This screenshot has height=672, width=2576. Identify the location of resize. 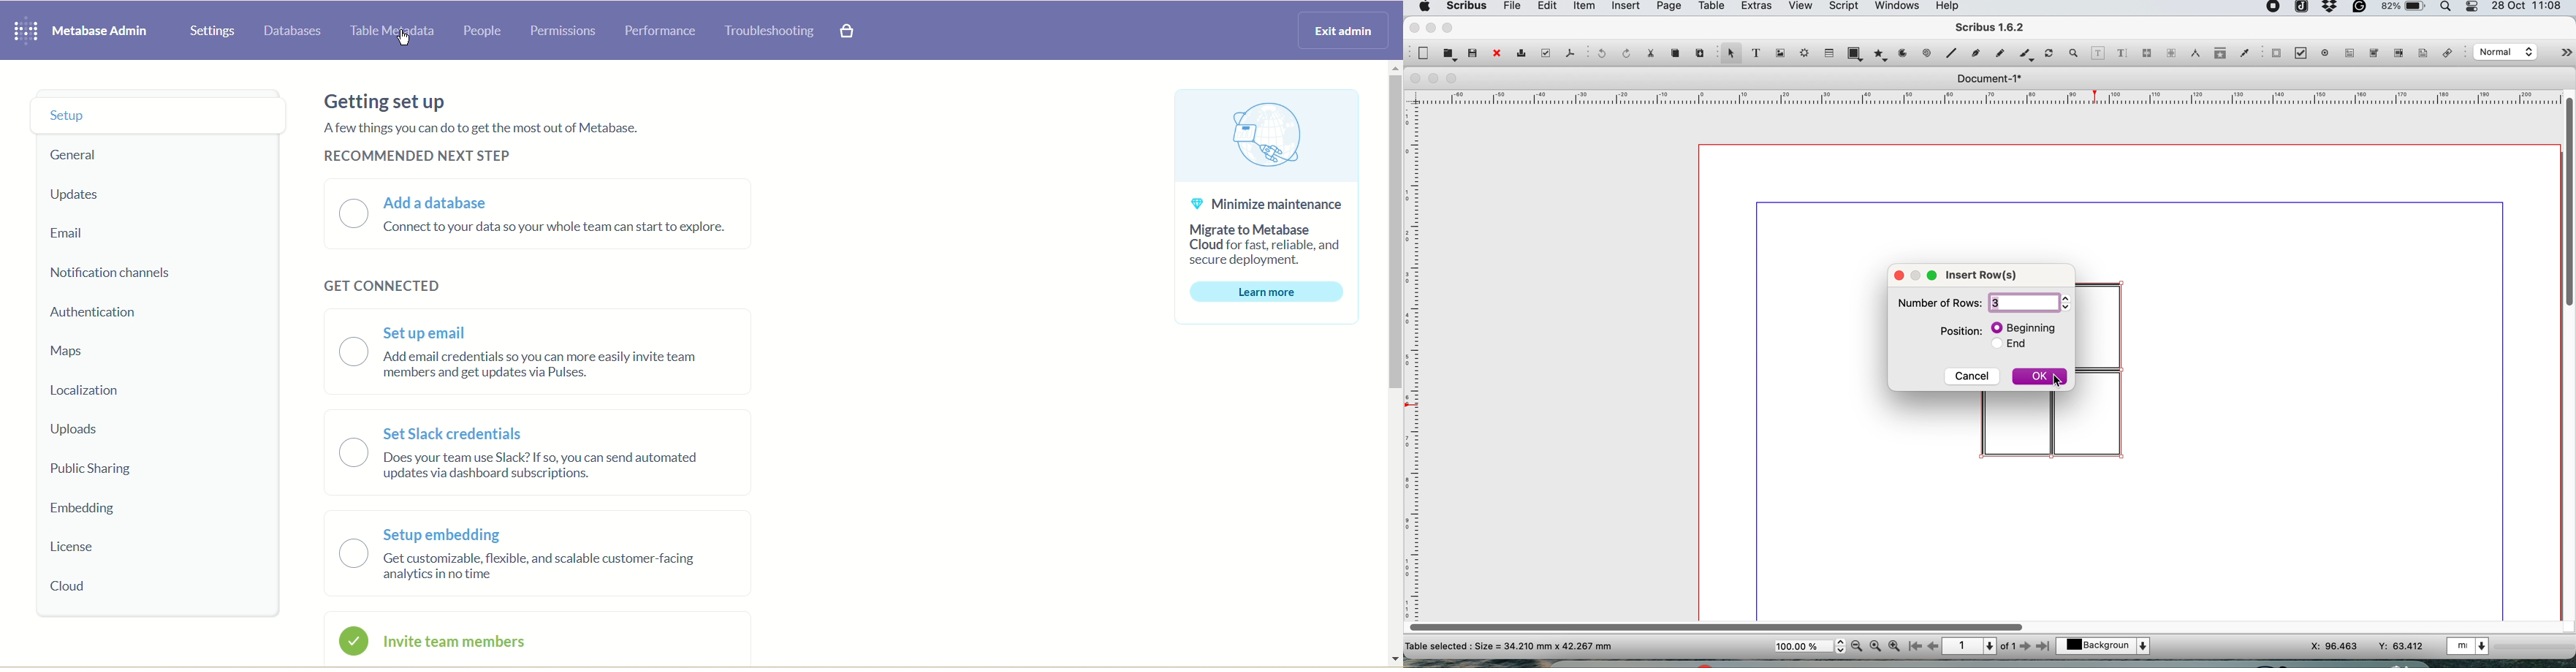
(1918, 273).